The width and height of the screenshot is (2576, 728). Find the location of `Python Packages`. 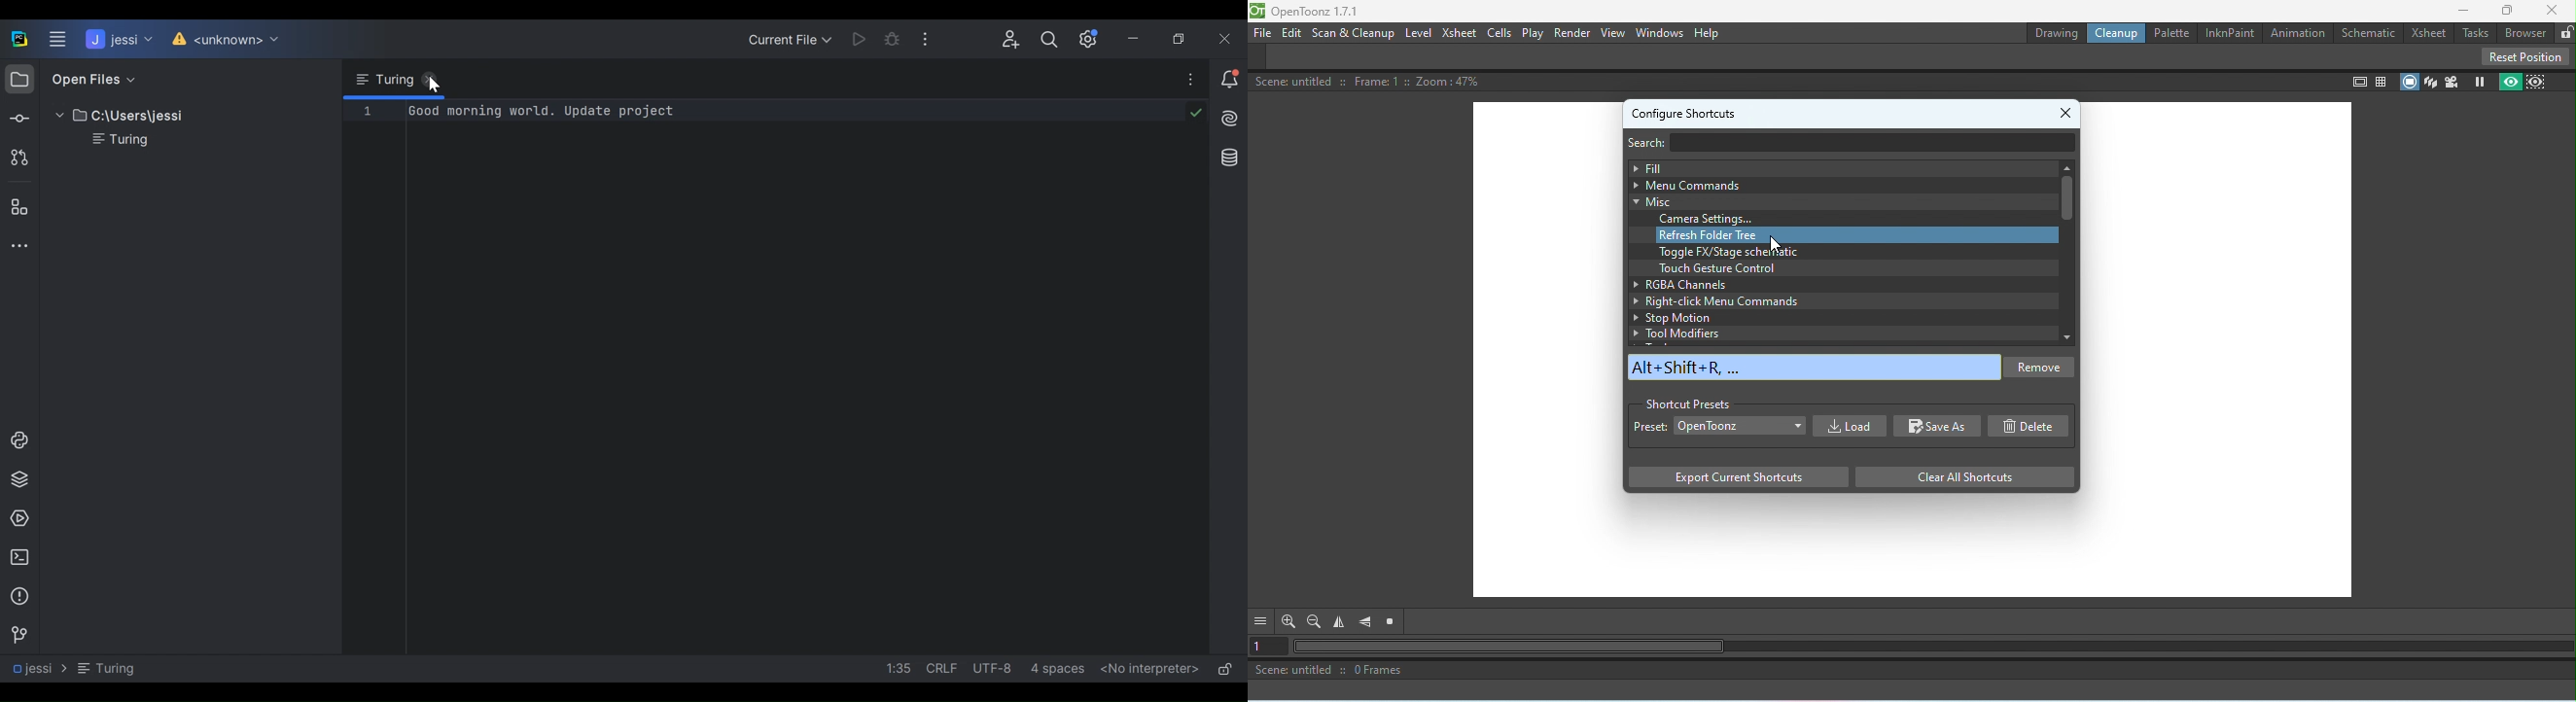

Python Packages is located at coordinates (18, 480).